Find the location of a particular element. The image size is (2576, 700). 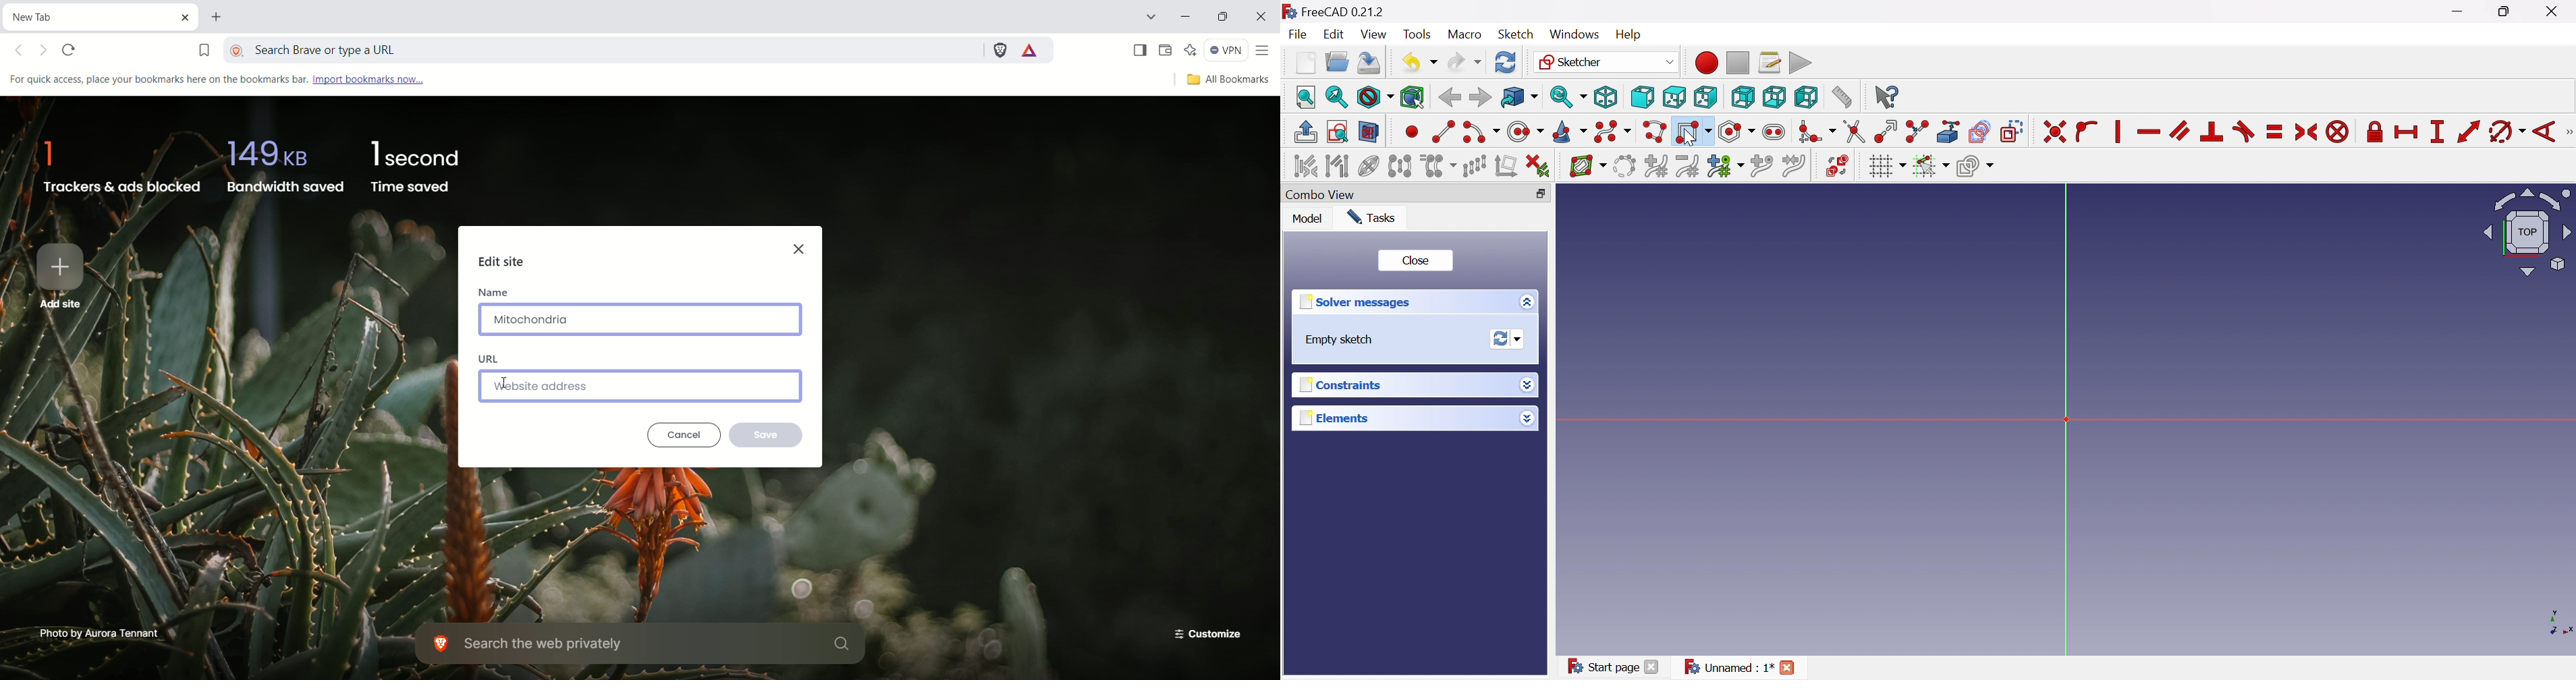

close is located at coordinates (1261, 19).